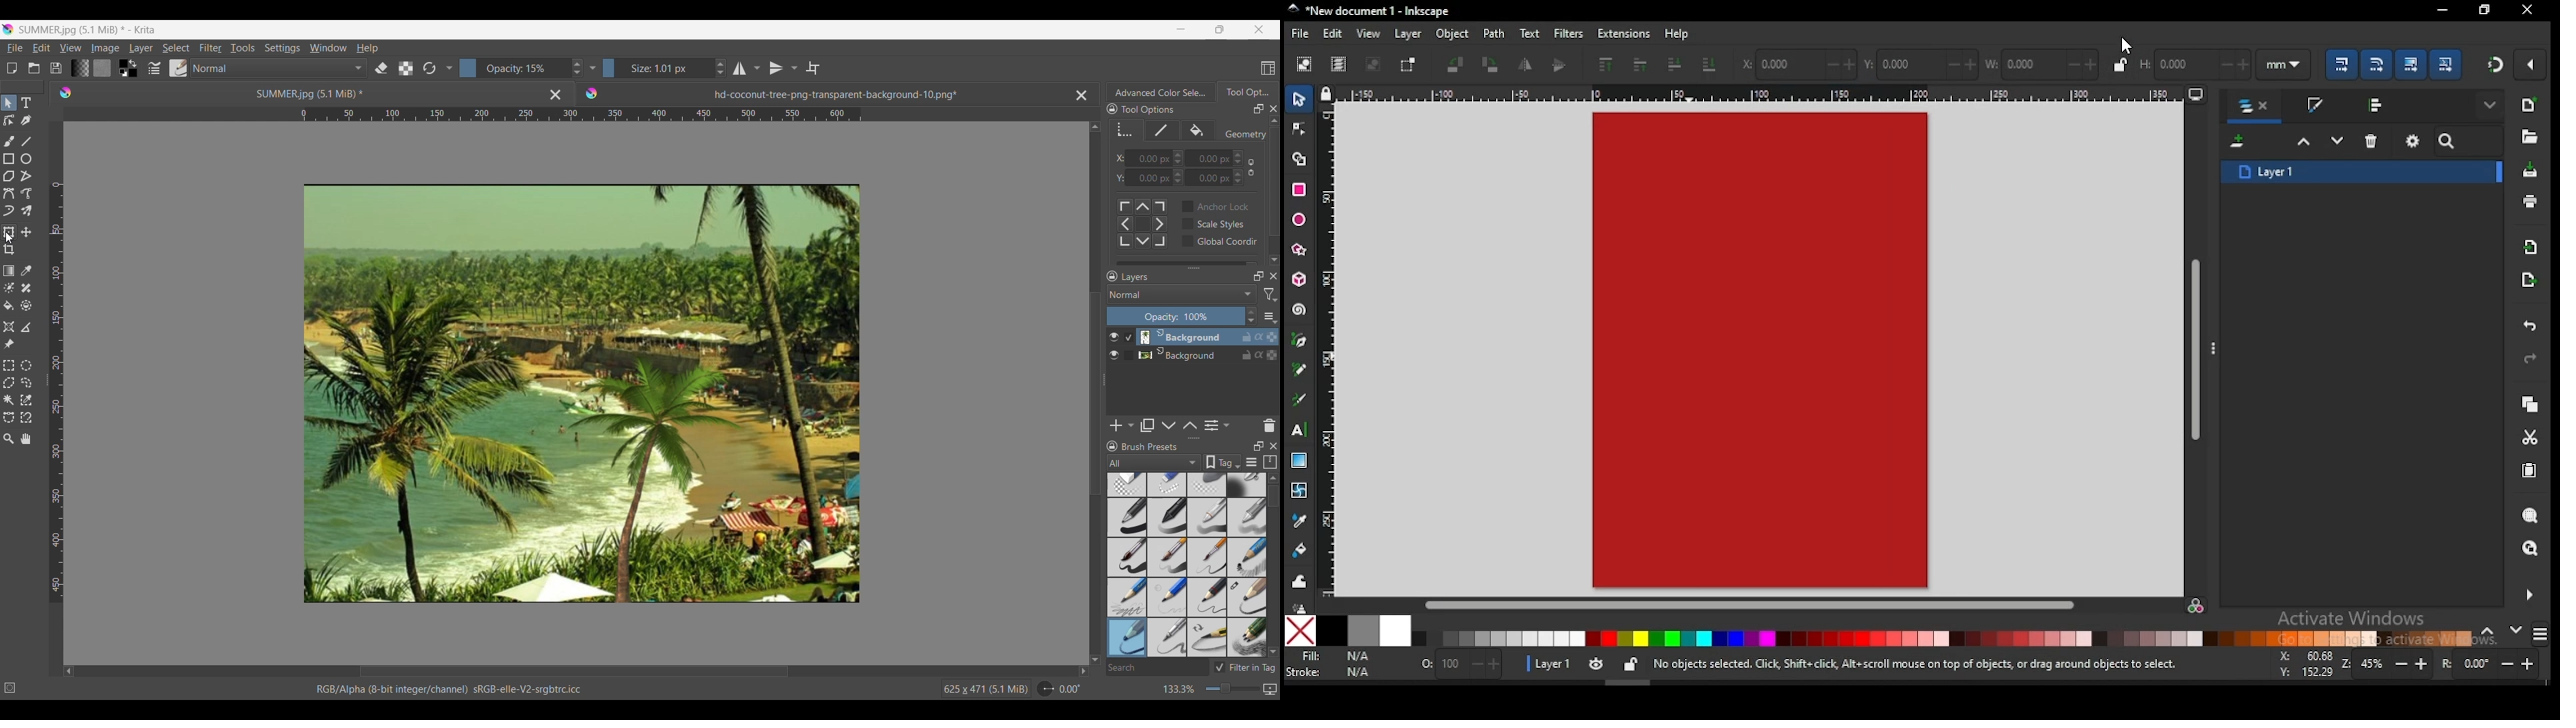 This screenshot has width=2576, height=728. I want to click on Y, so click(1116, 177).